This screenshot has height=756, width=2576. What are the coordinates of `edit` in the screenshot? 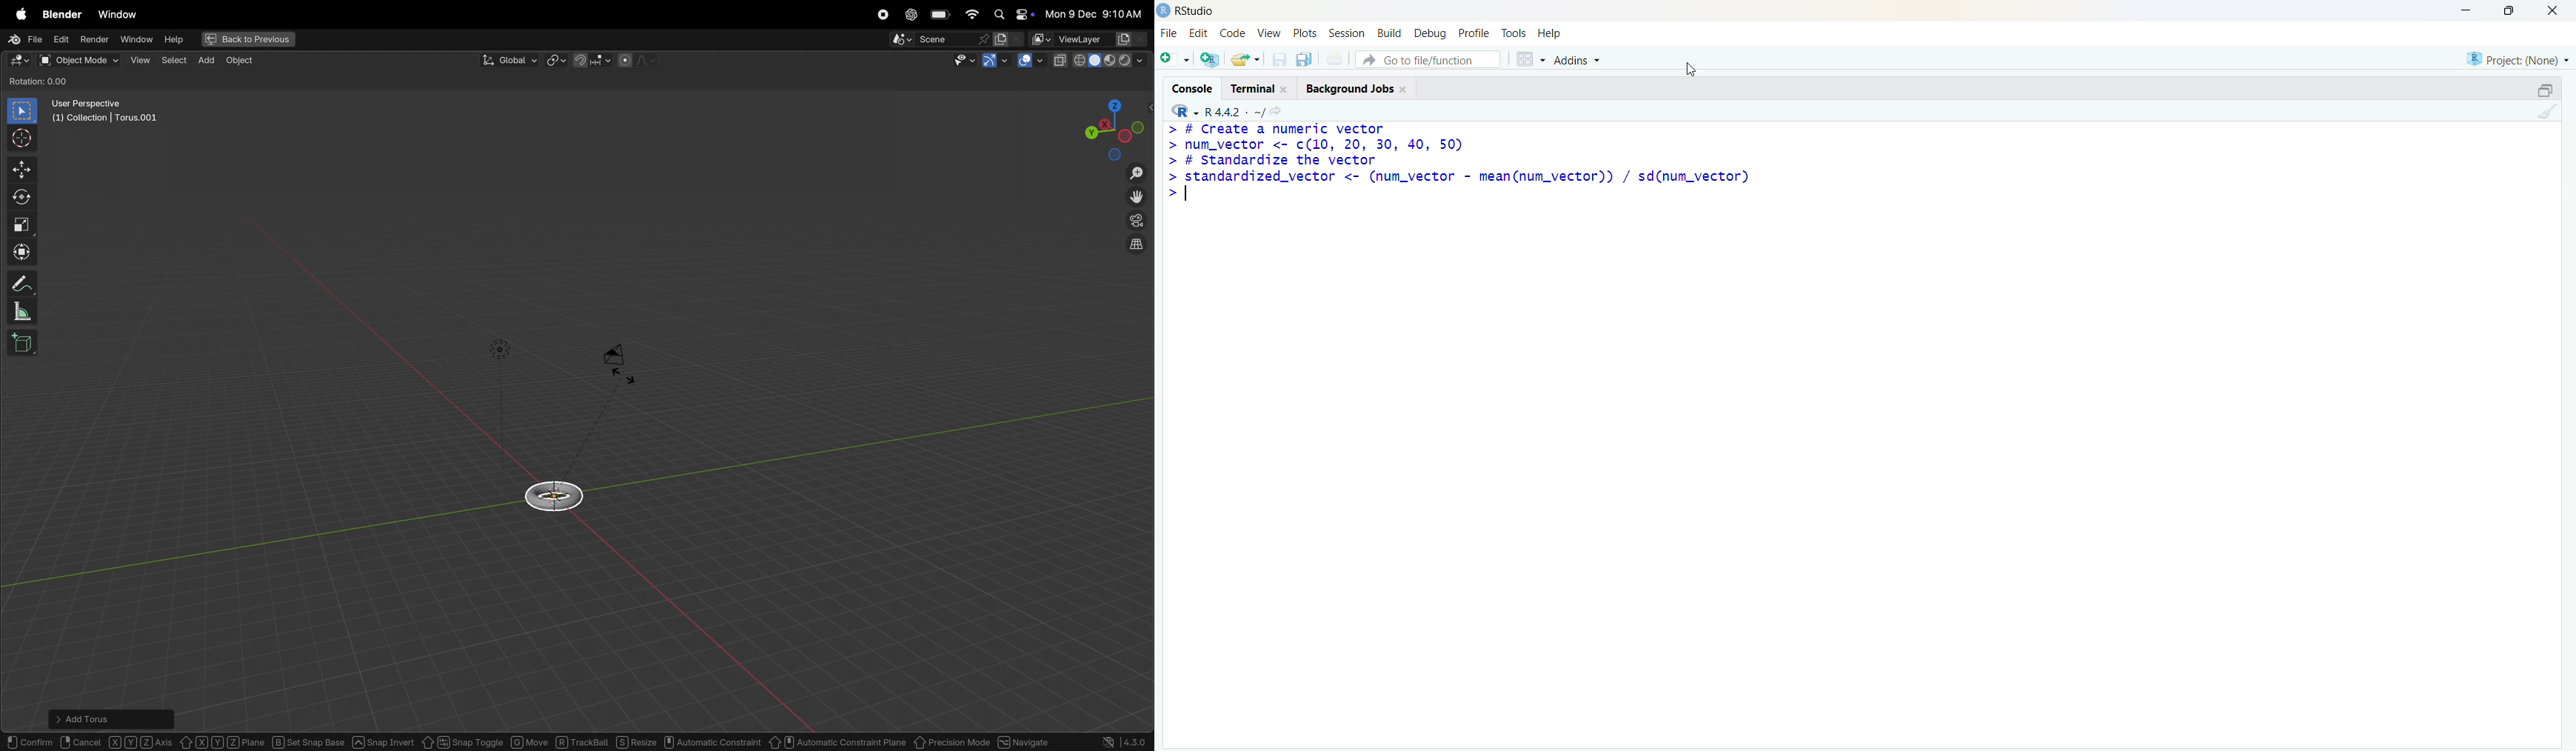 It's located at (1199, 33).